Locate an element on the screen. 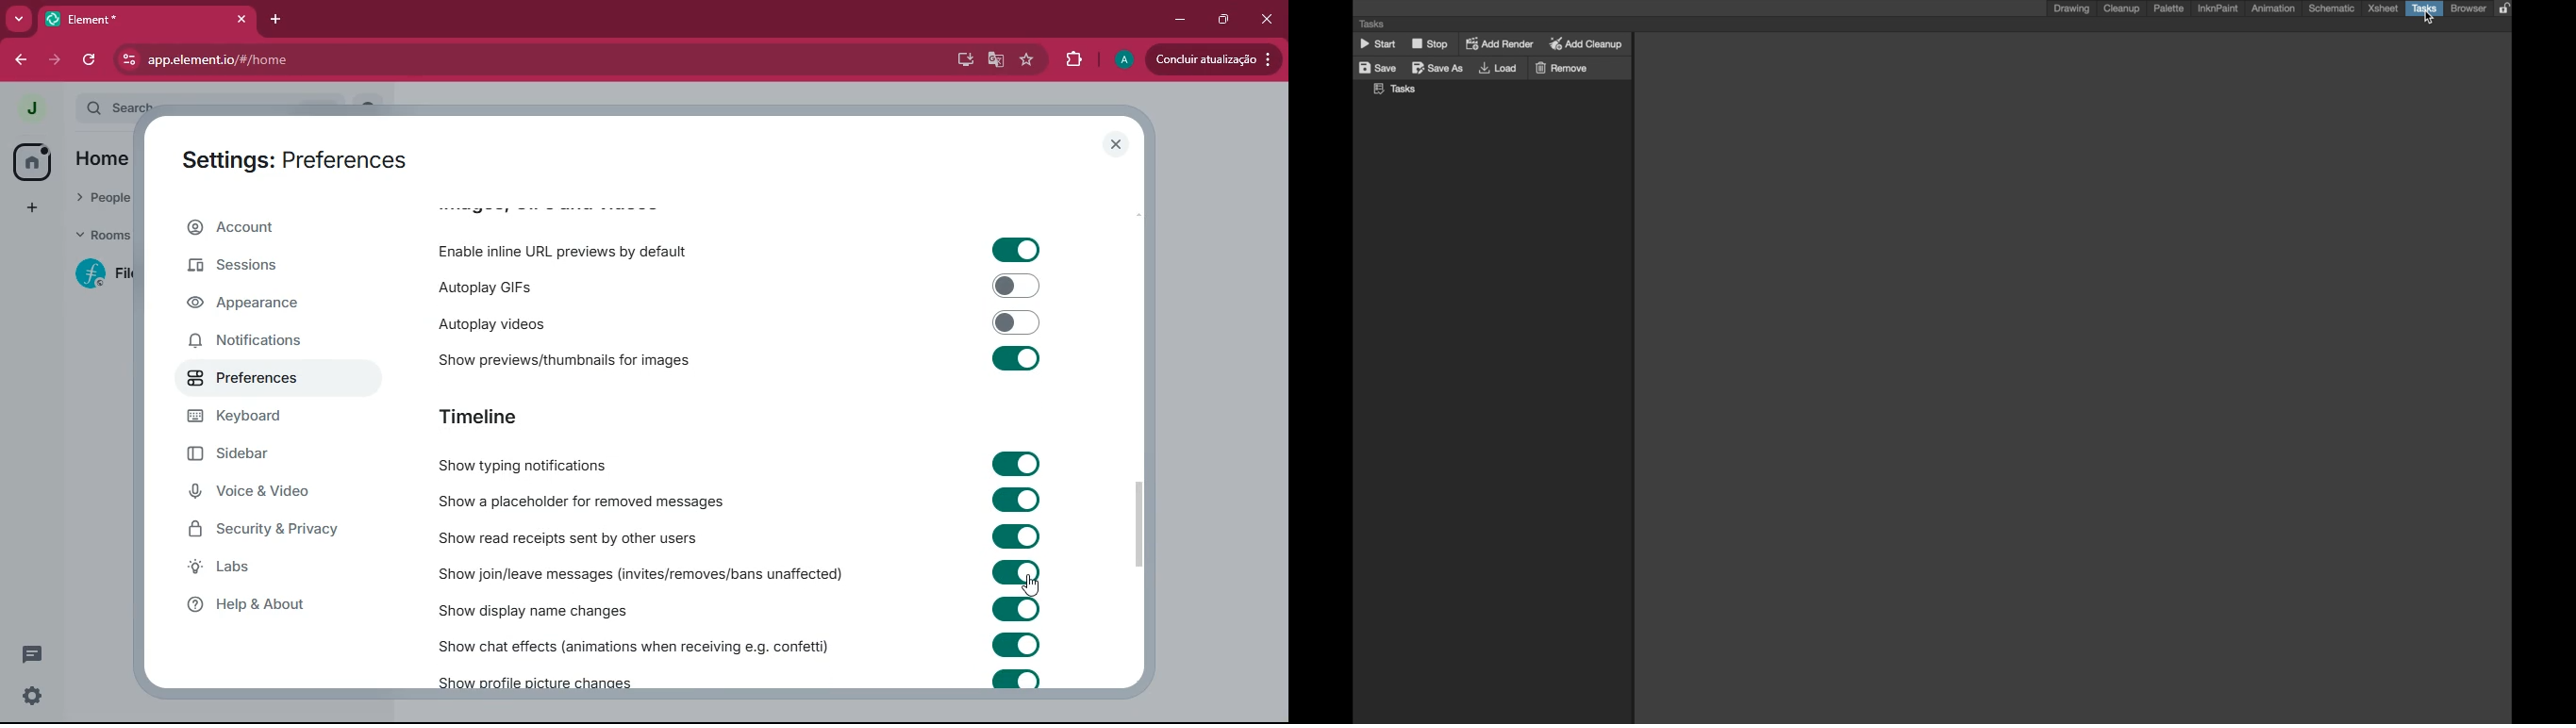 This screenshot has height=728, width=2576. toggle on/off is located at coordinates (1017, 322).